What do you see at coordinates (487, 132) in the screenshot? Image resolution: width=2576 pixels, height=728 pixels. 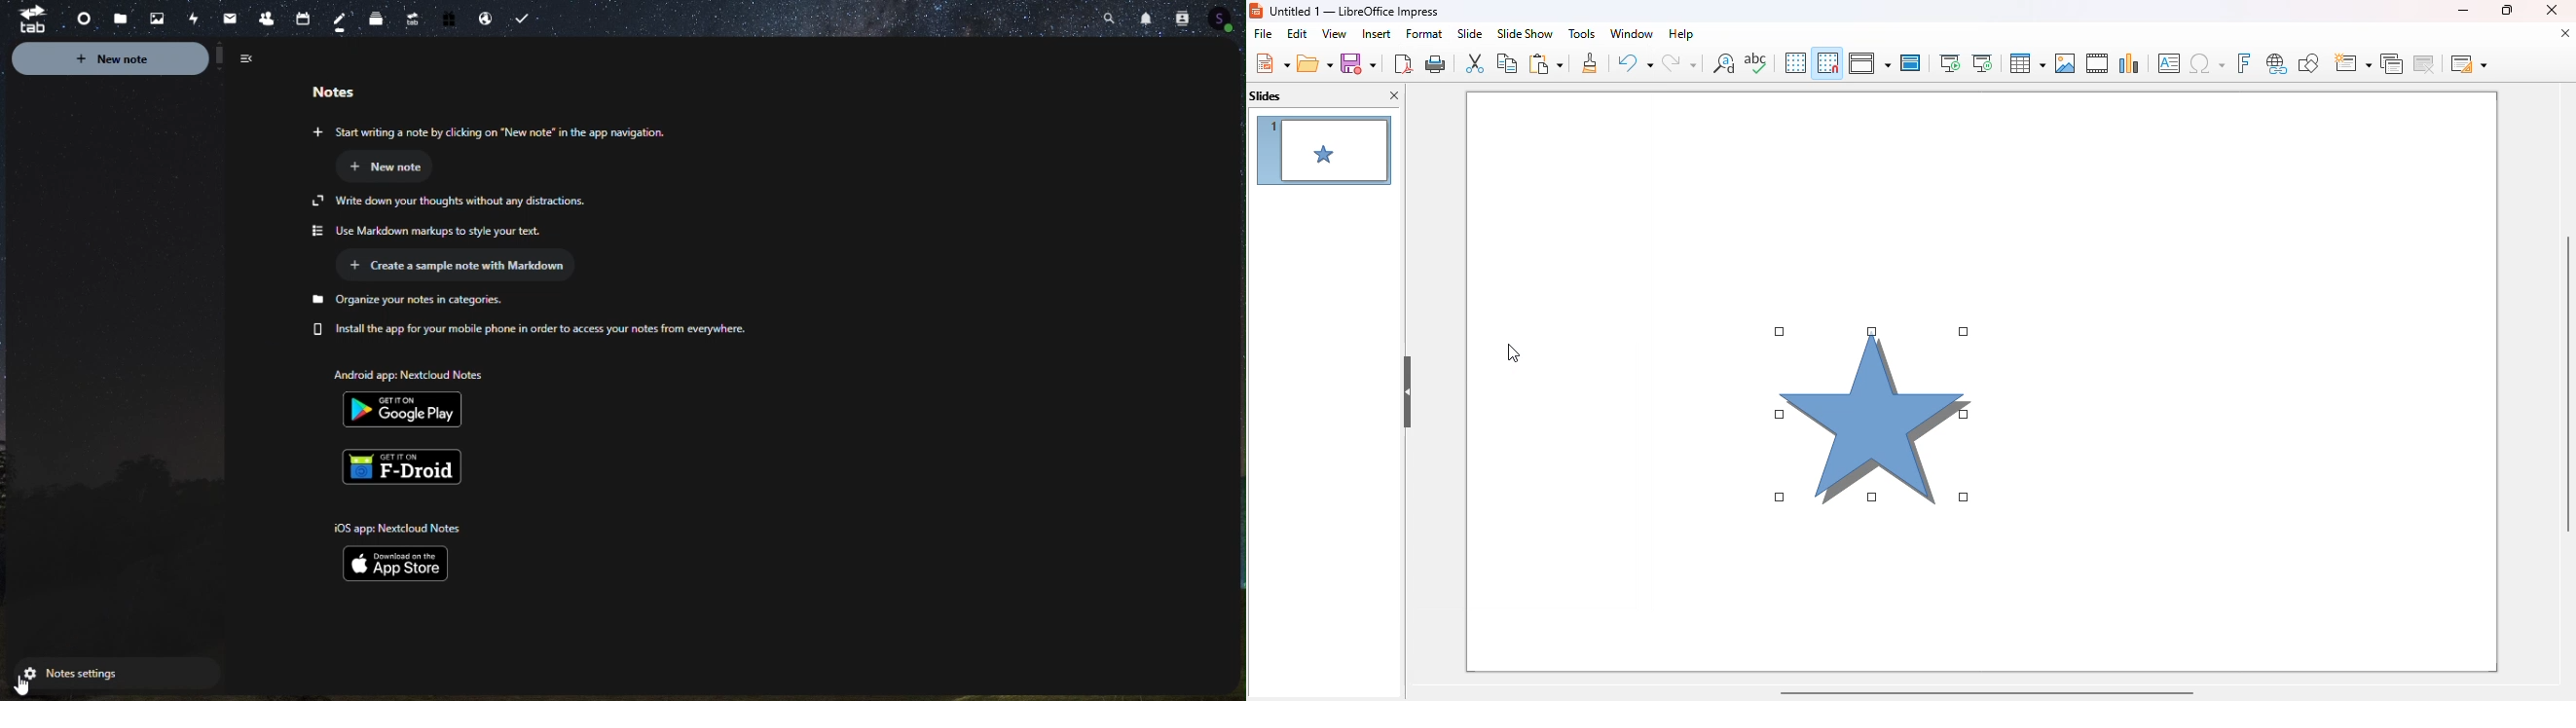 I see `Start writing or not` at bounding box center [487, 132].